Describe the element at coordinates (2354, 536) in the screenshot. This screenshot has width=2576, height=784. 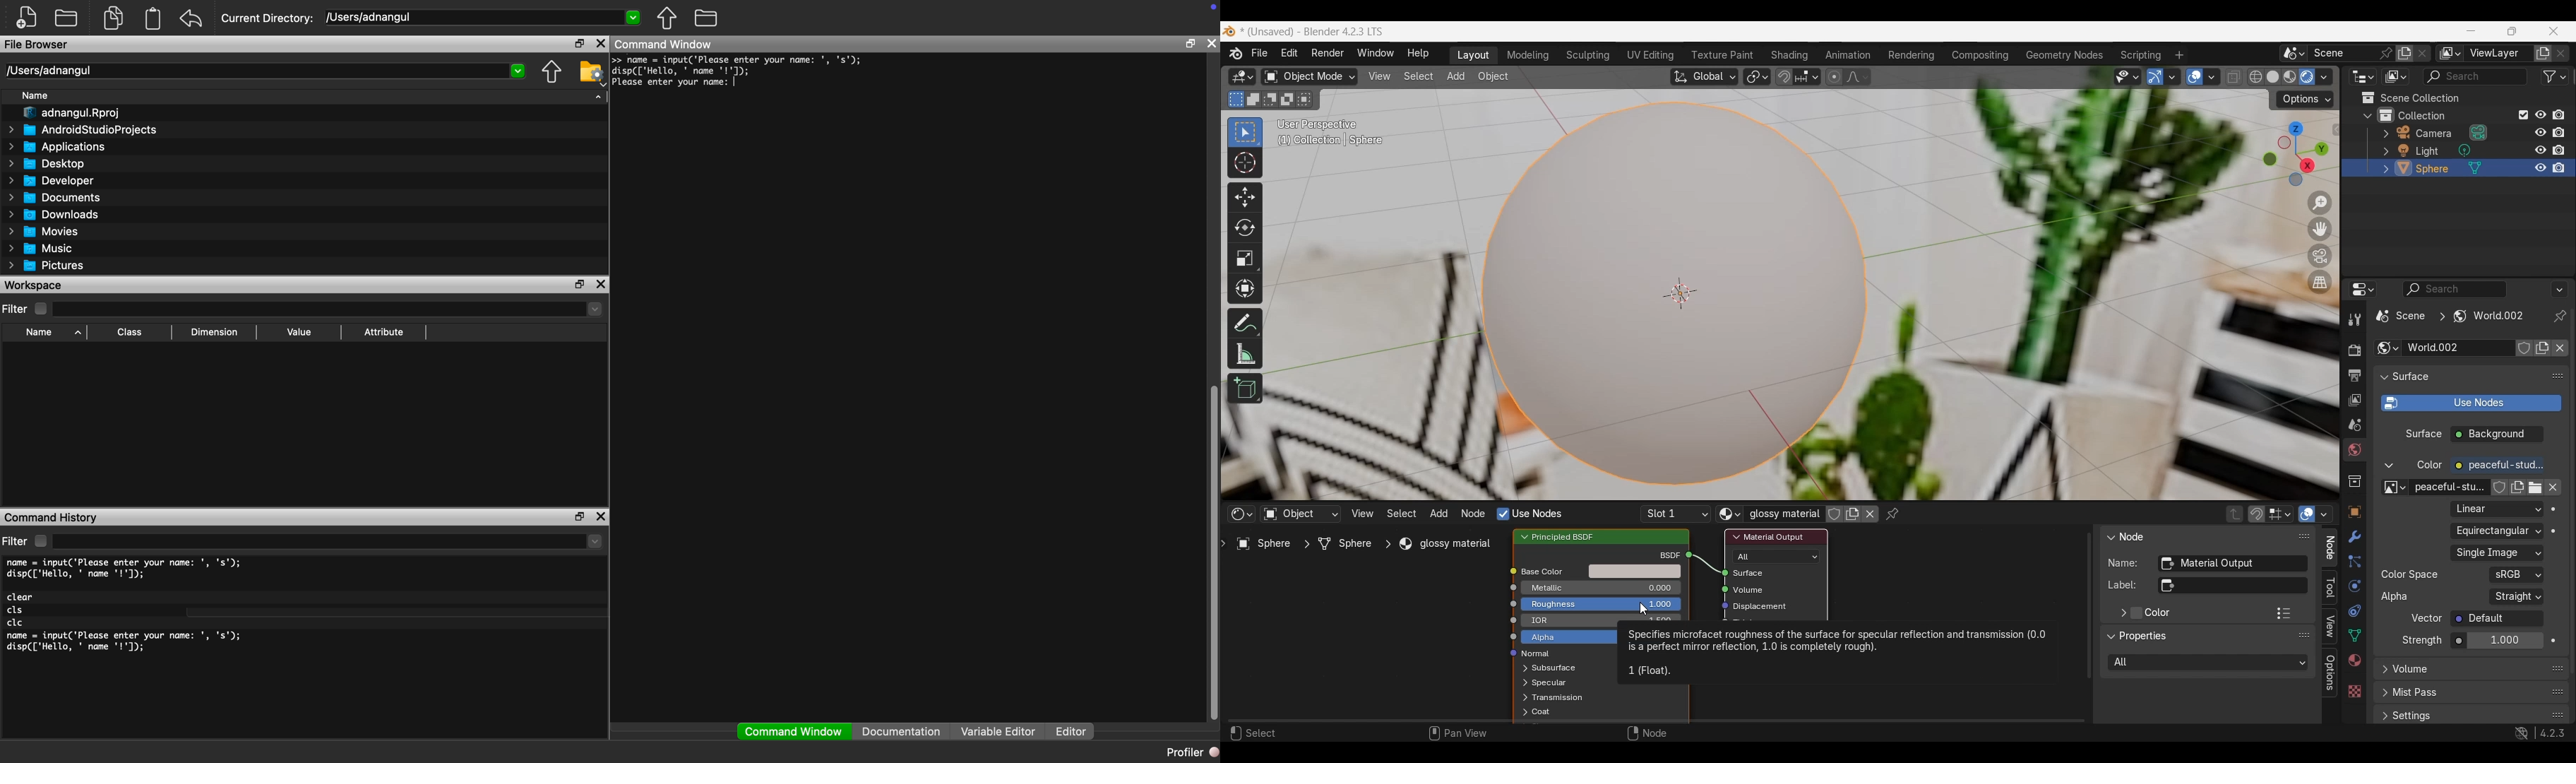
I see `Modifier properties` at that location.